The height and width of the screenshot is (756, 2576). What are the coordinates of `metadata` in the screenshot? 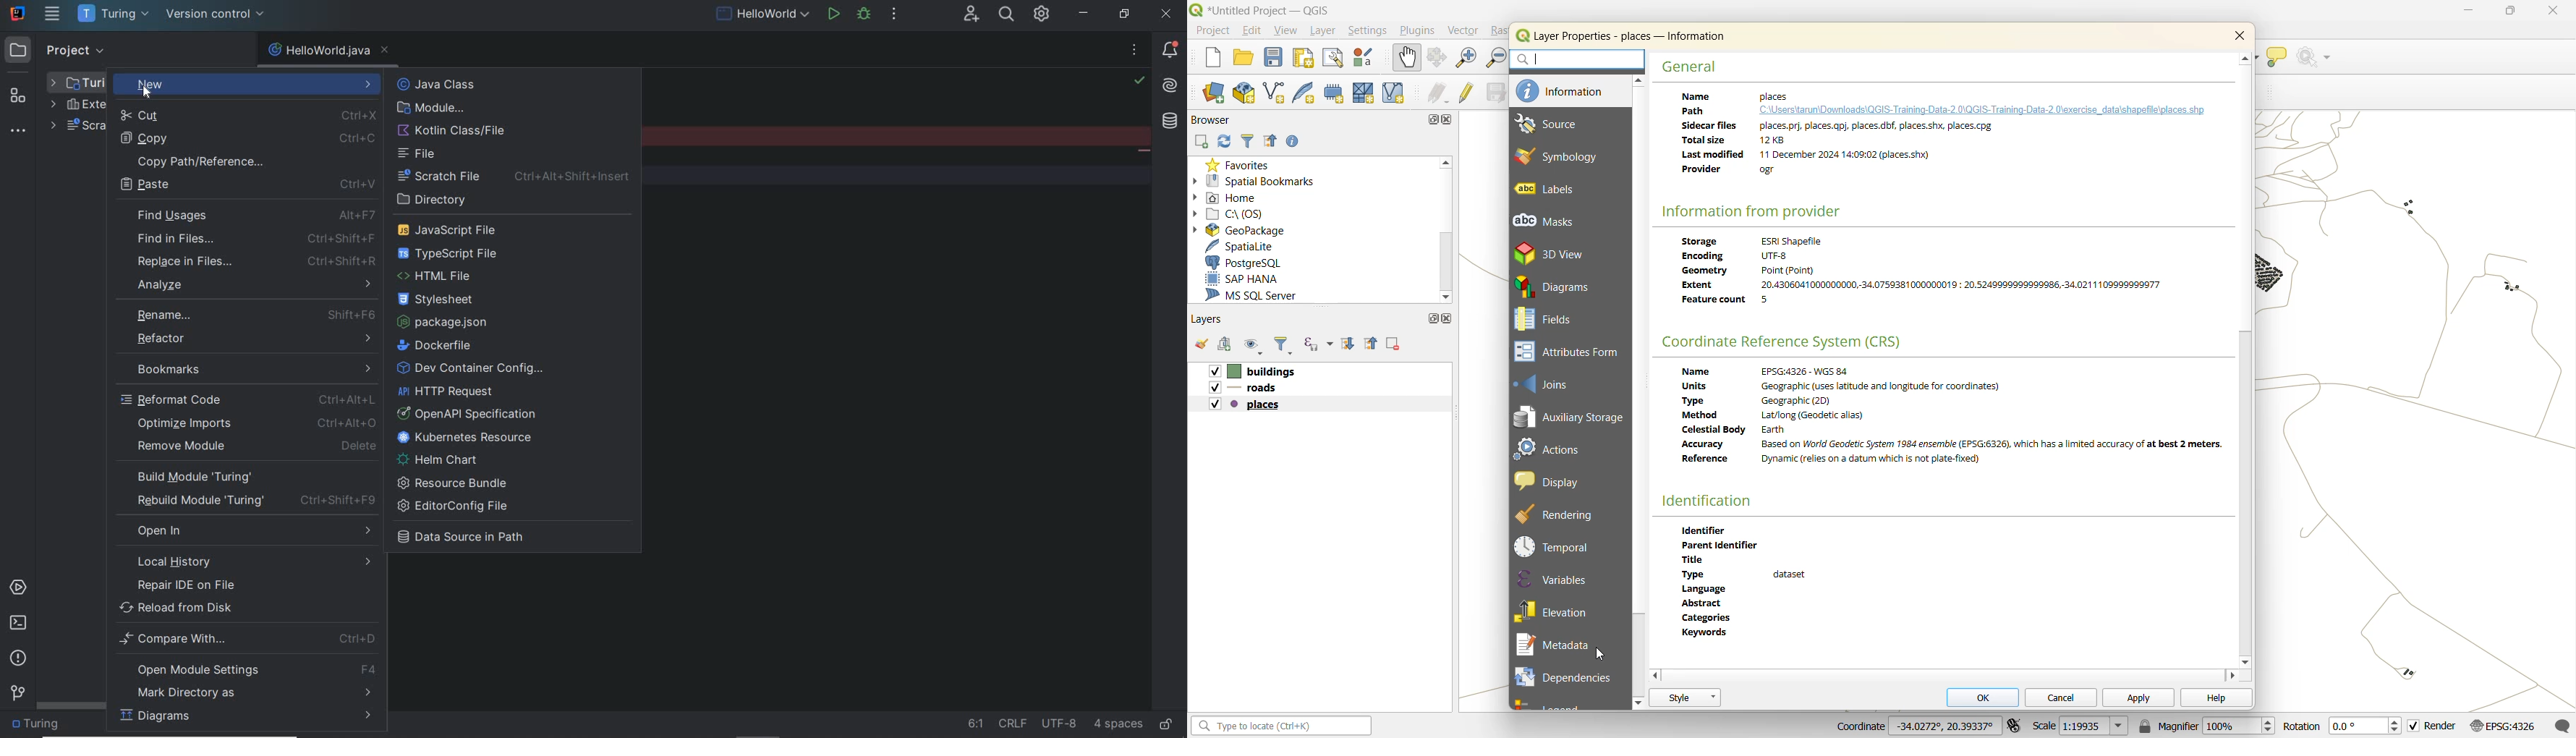 It's located at (1558, 646).